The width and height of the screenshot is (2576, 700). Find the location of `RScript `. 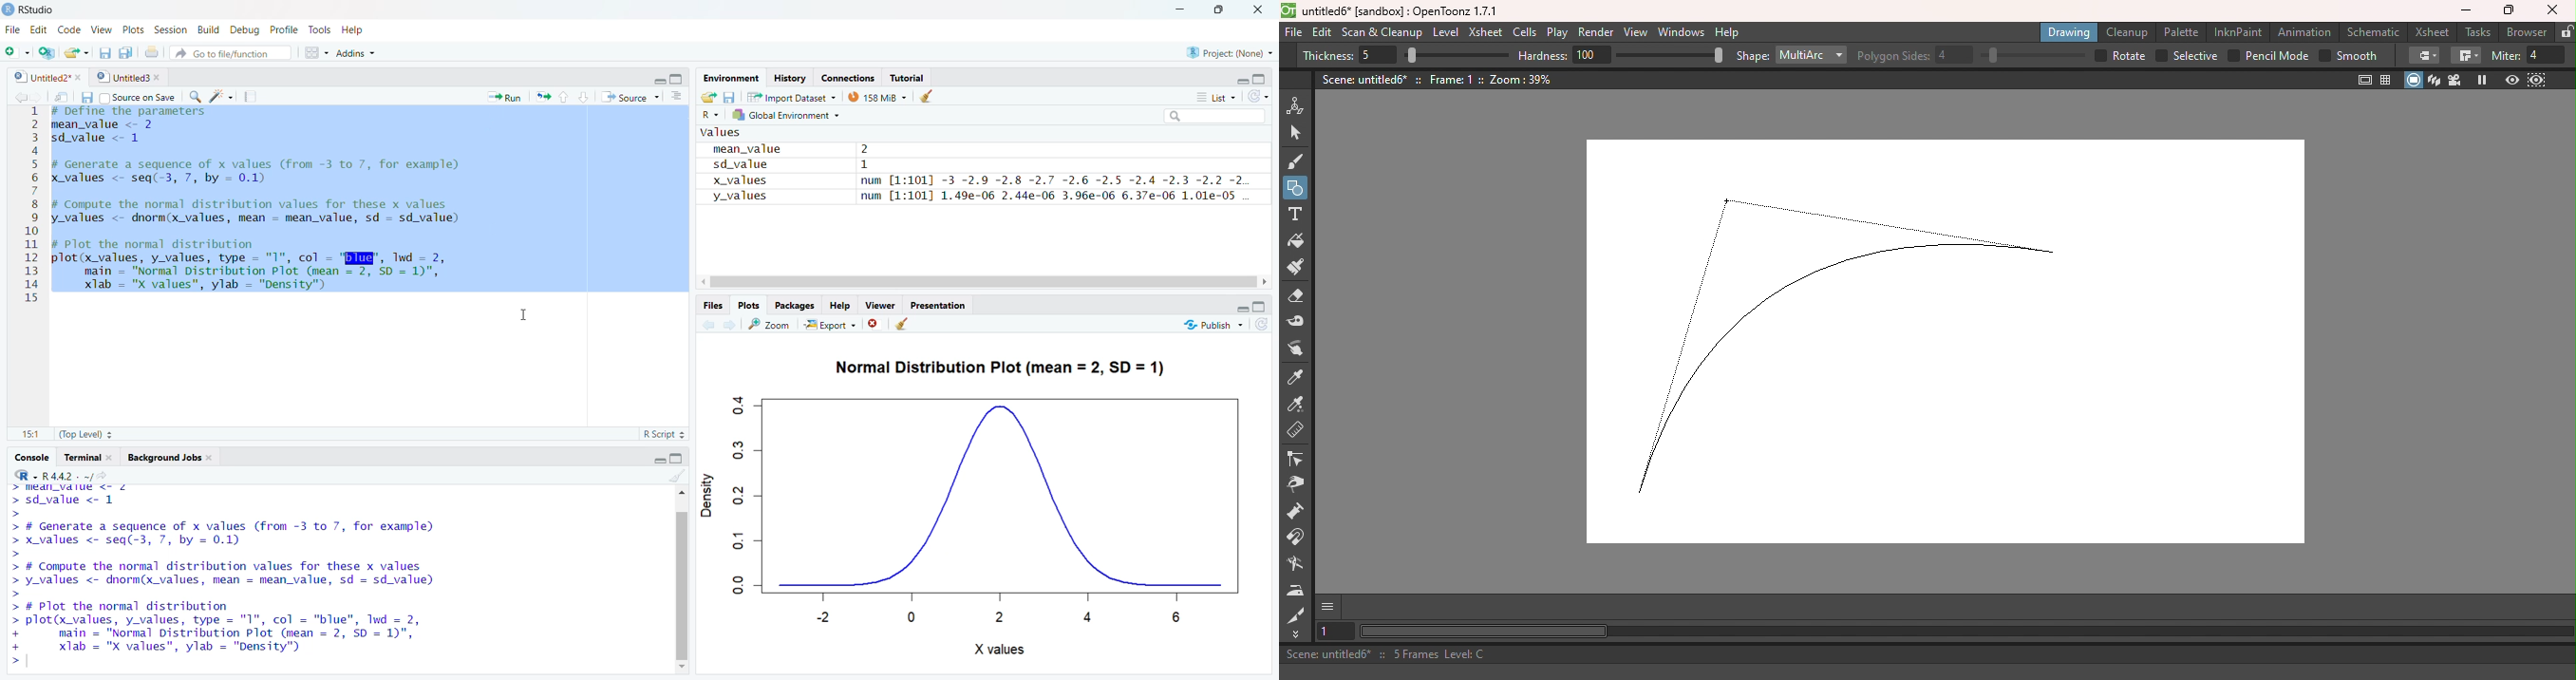

RScript  is located at coordinates (657, 432).